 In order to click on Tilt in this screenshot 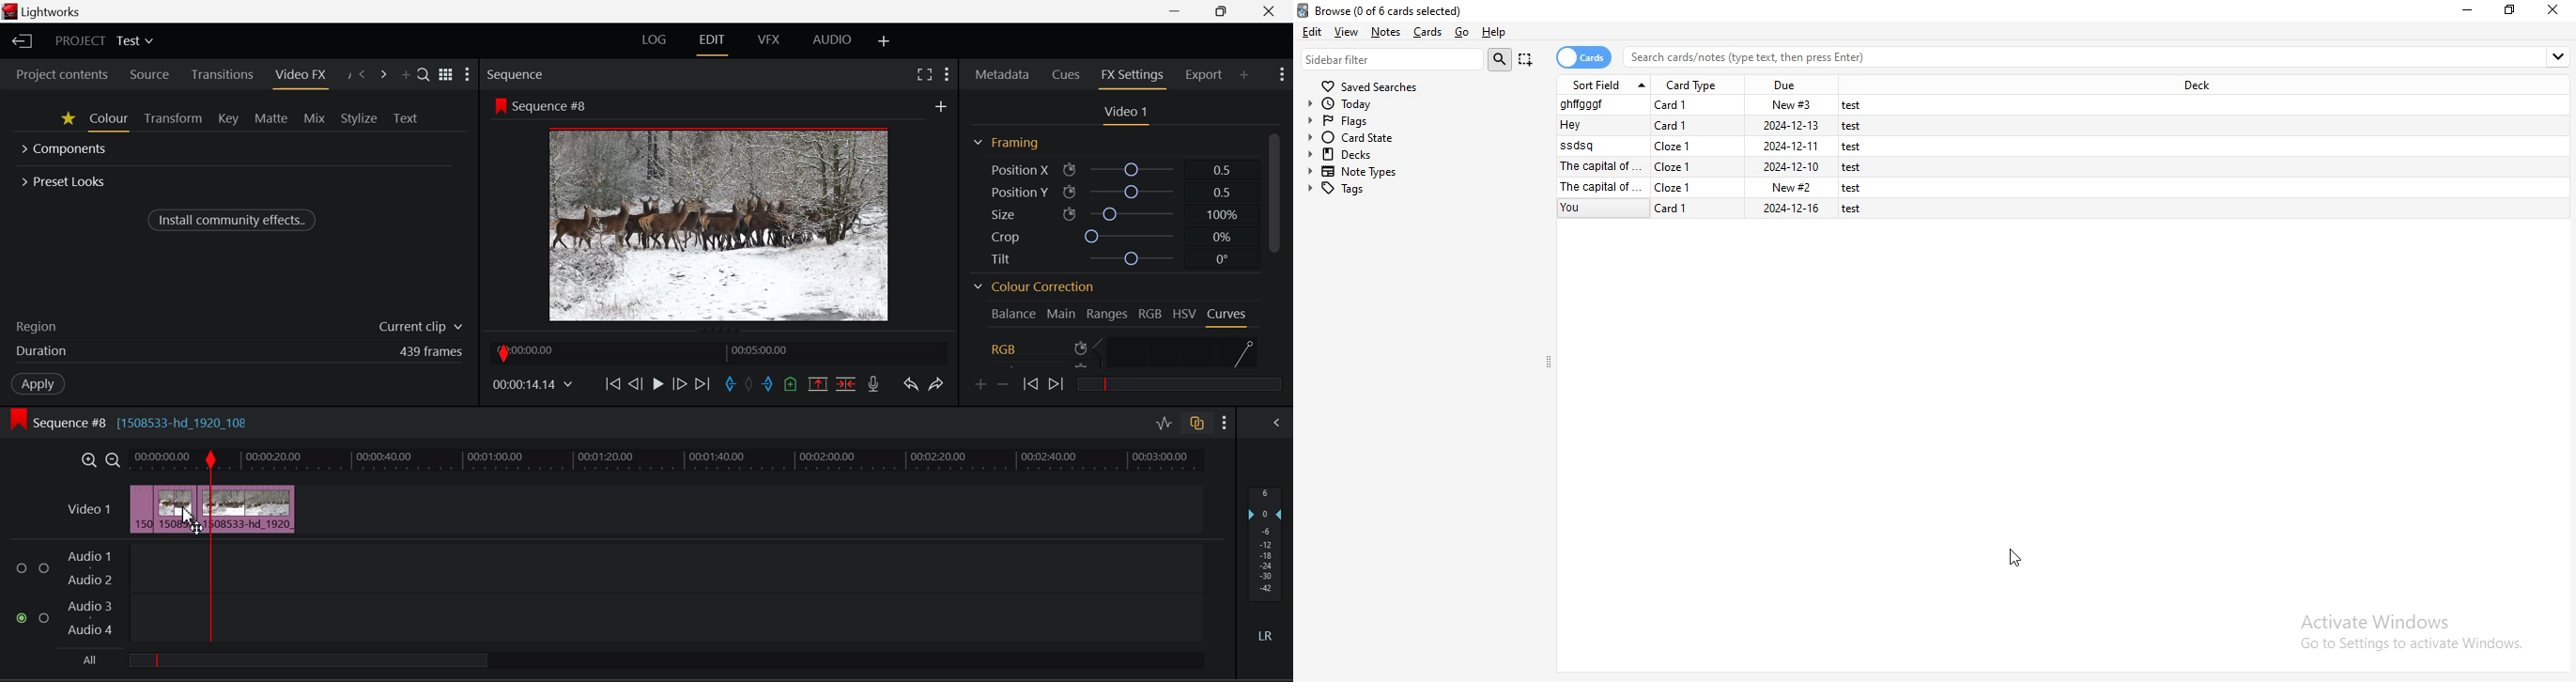, I will do `click(1110, 257)`.